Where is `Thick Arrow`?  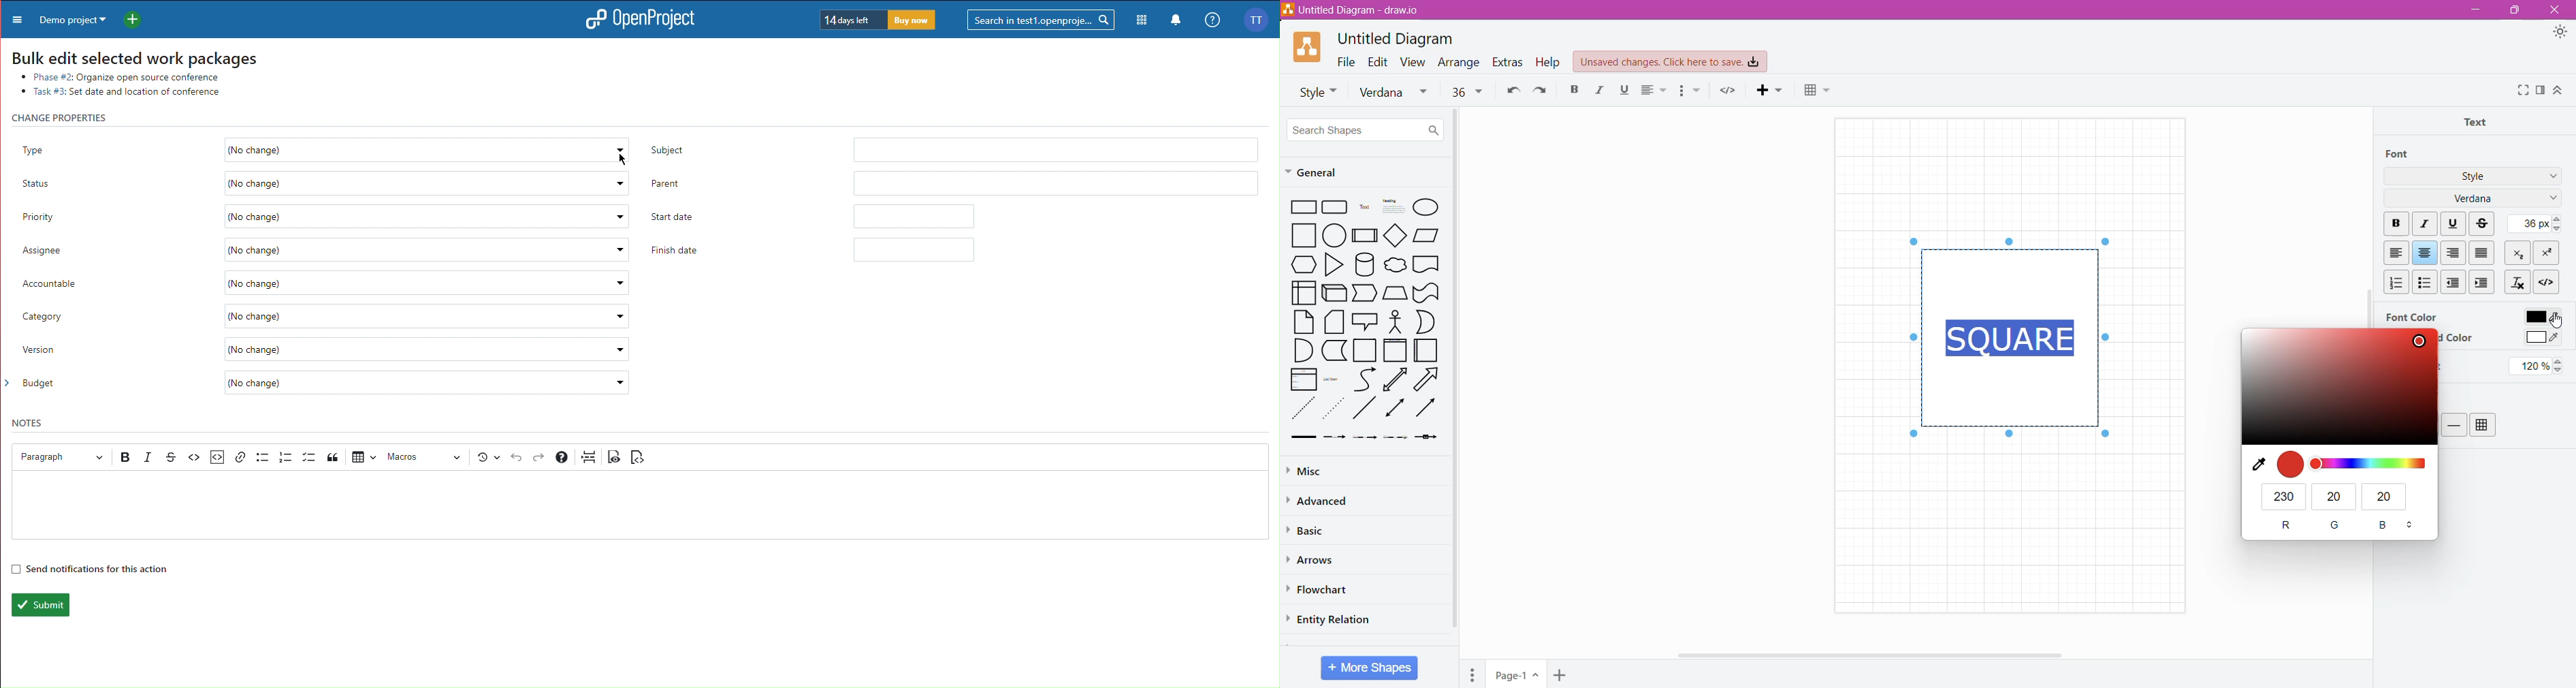 Thick Arrow is located at coordinates (1299, 437).